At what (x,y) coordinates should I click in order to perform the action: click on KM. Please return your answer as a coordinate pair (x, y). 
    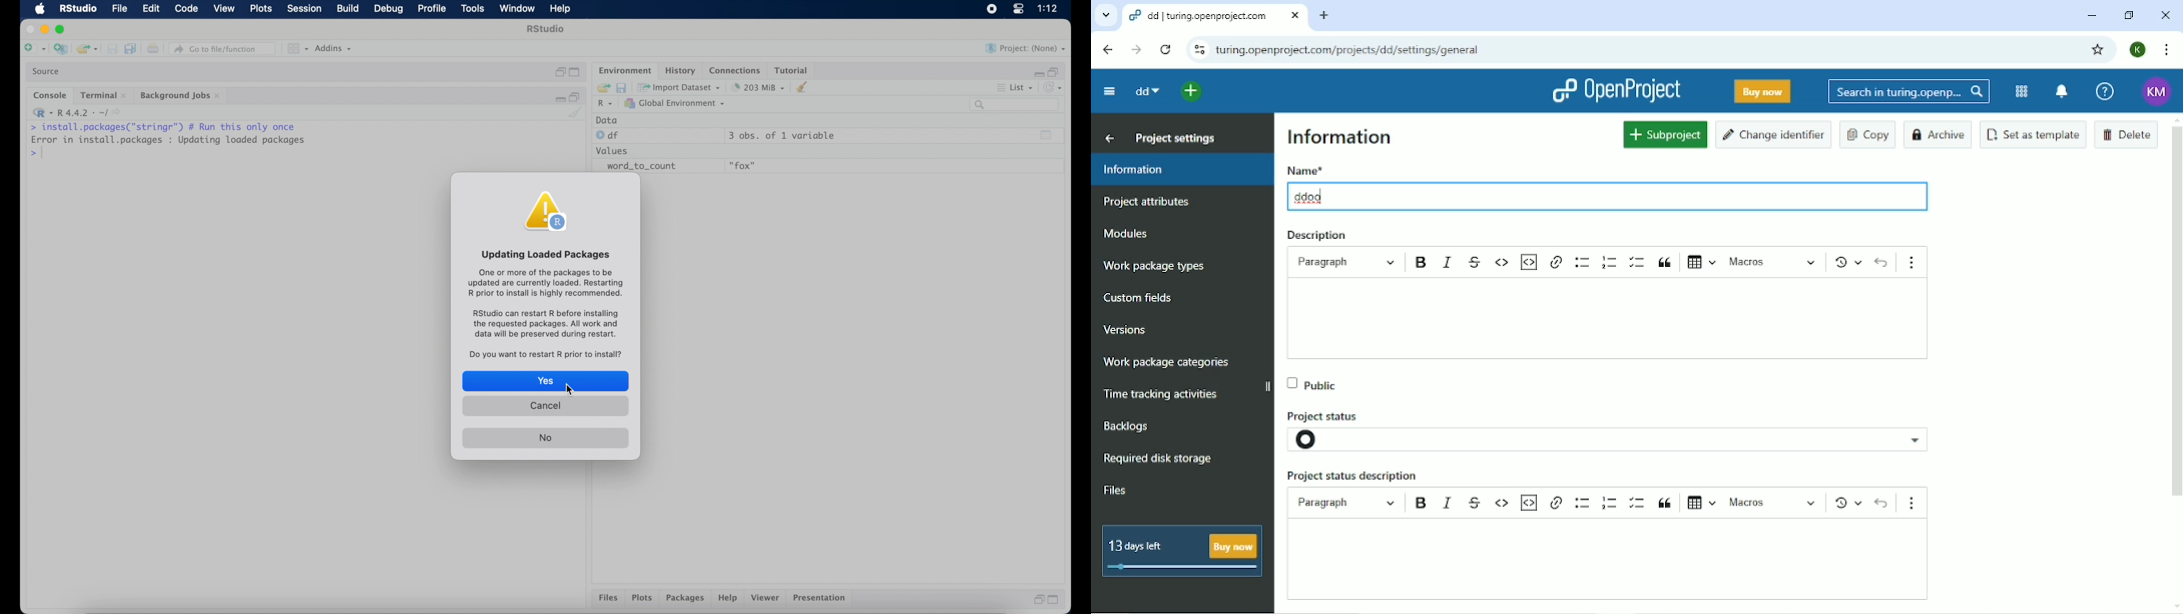
    Looking at the image, I should click on (2159, 90).